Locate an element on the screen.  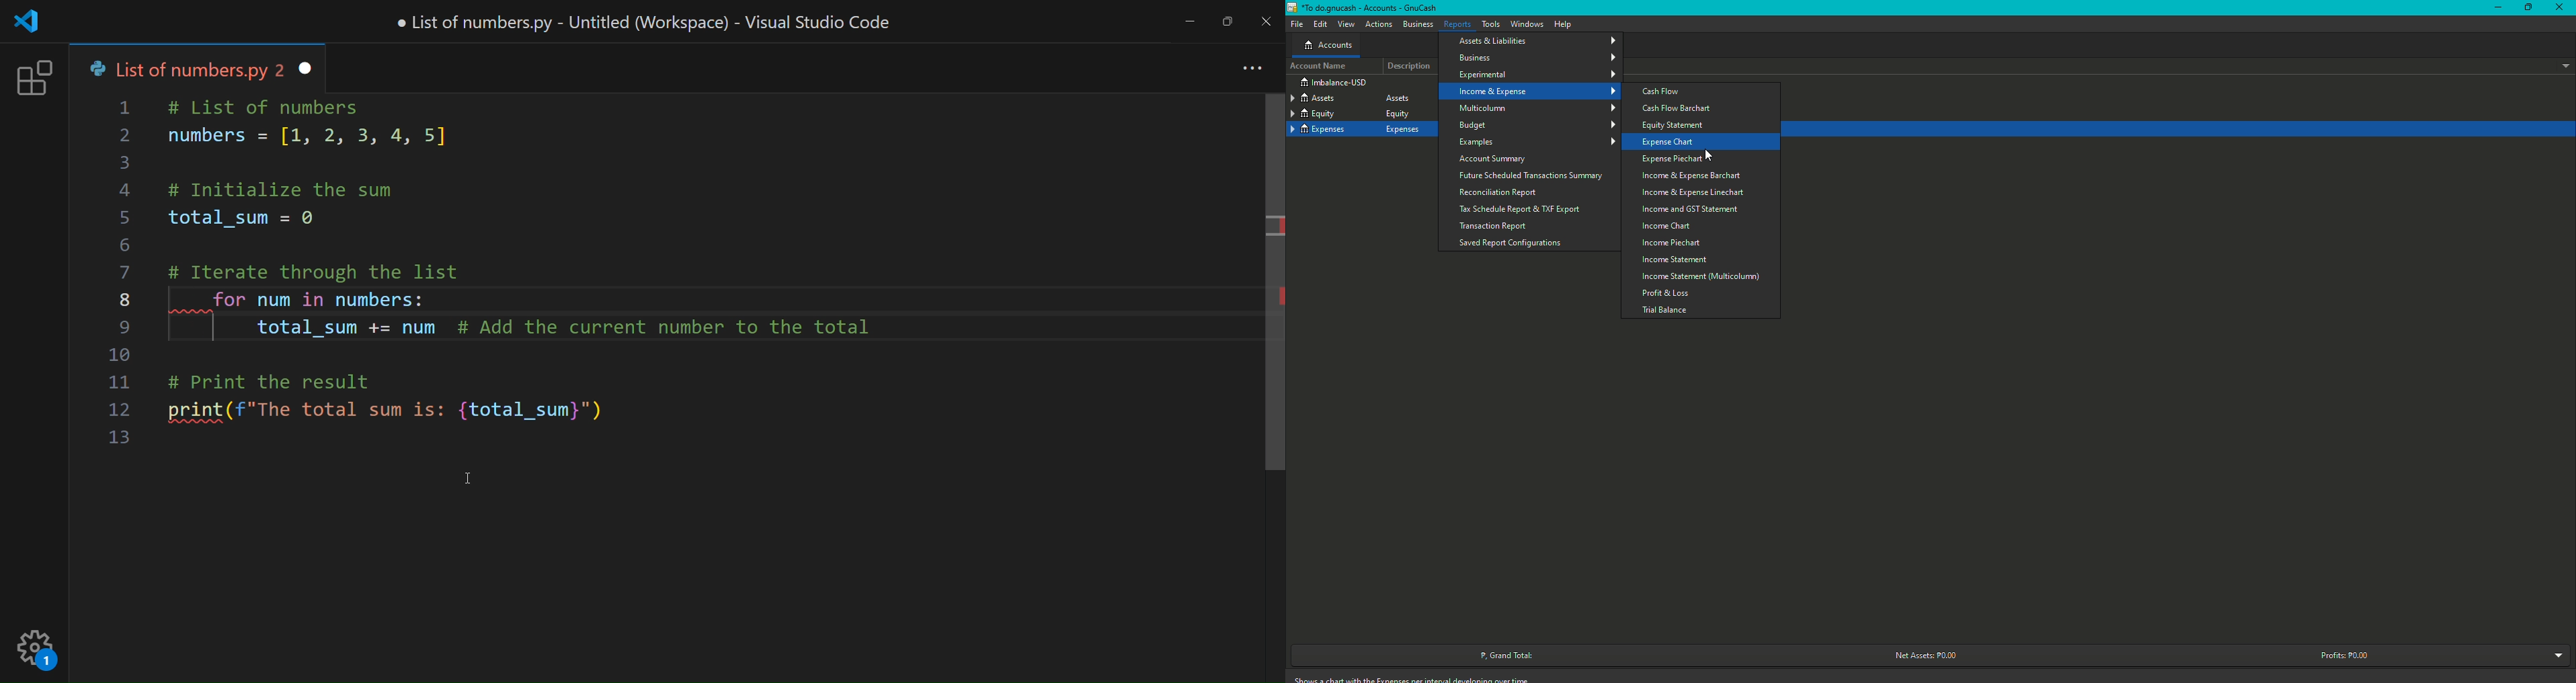
Cash Flow Barchart is located at coordinates (1682, 109).